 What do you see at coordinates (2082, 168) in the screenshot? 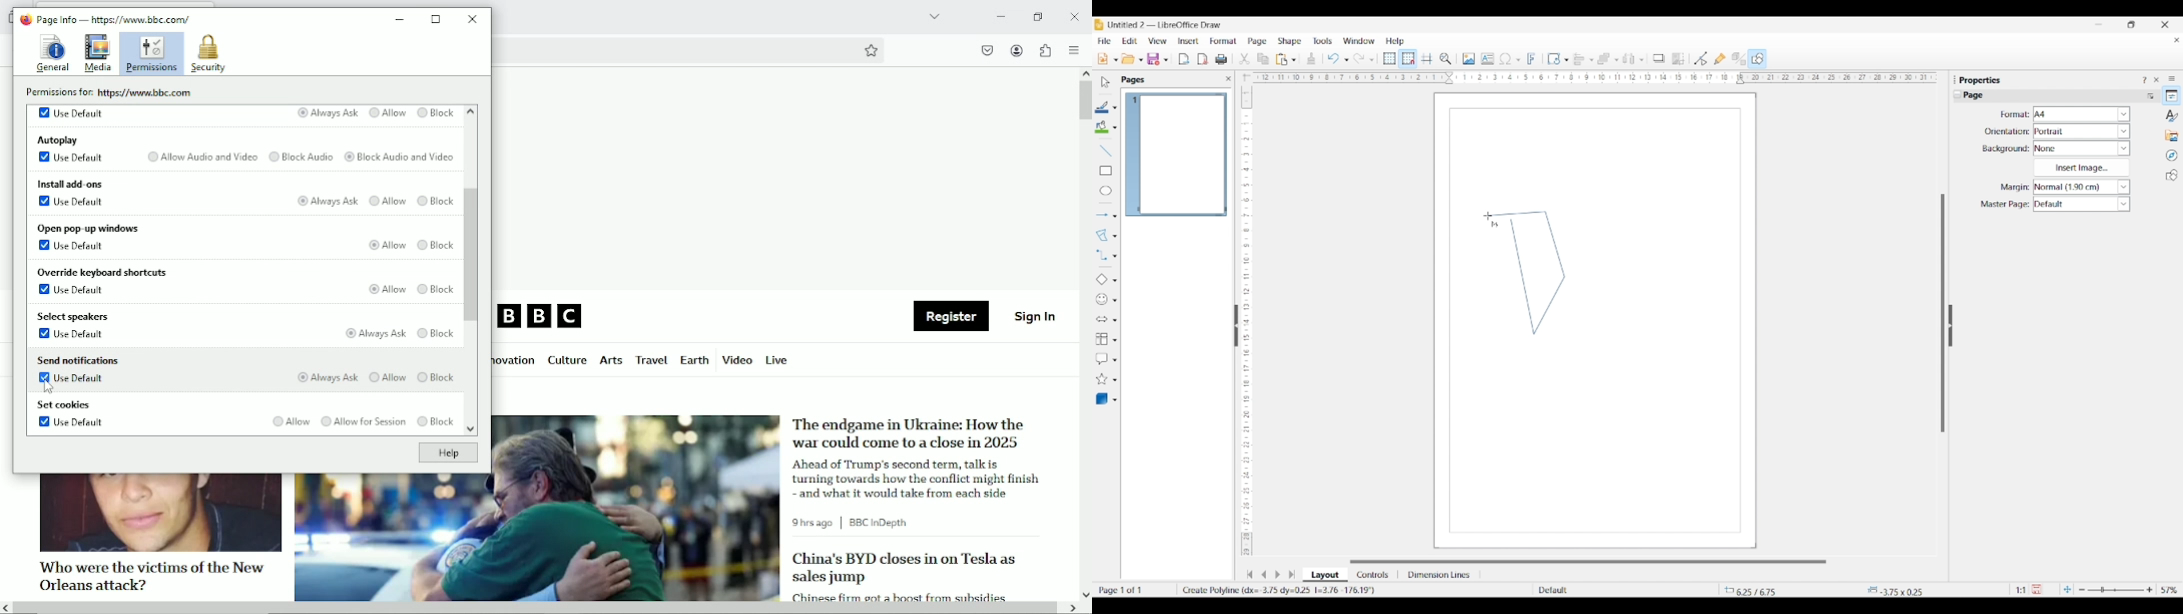
I see `Insert image` at bounding box center [2082, 168].